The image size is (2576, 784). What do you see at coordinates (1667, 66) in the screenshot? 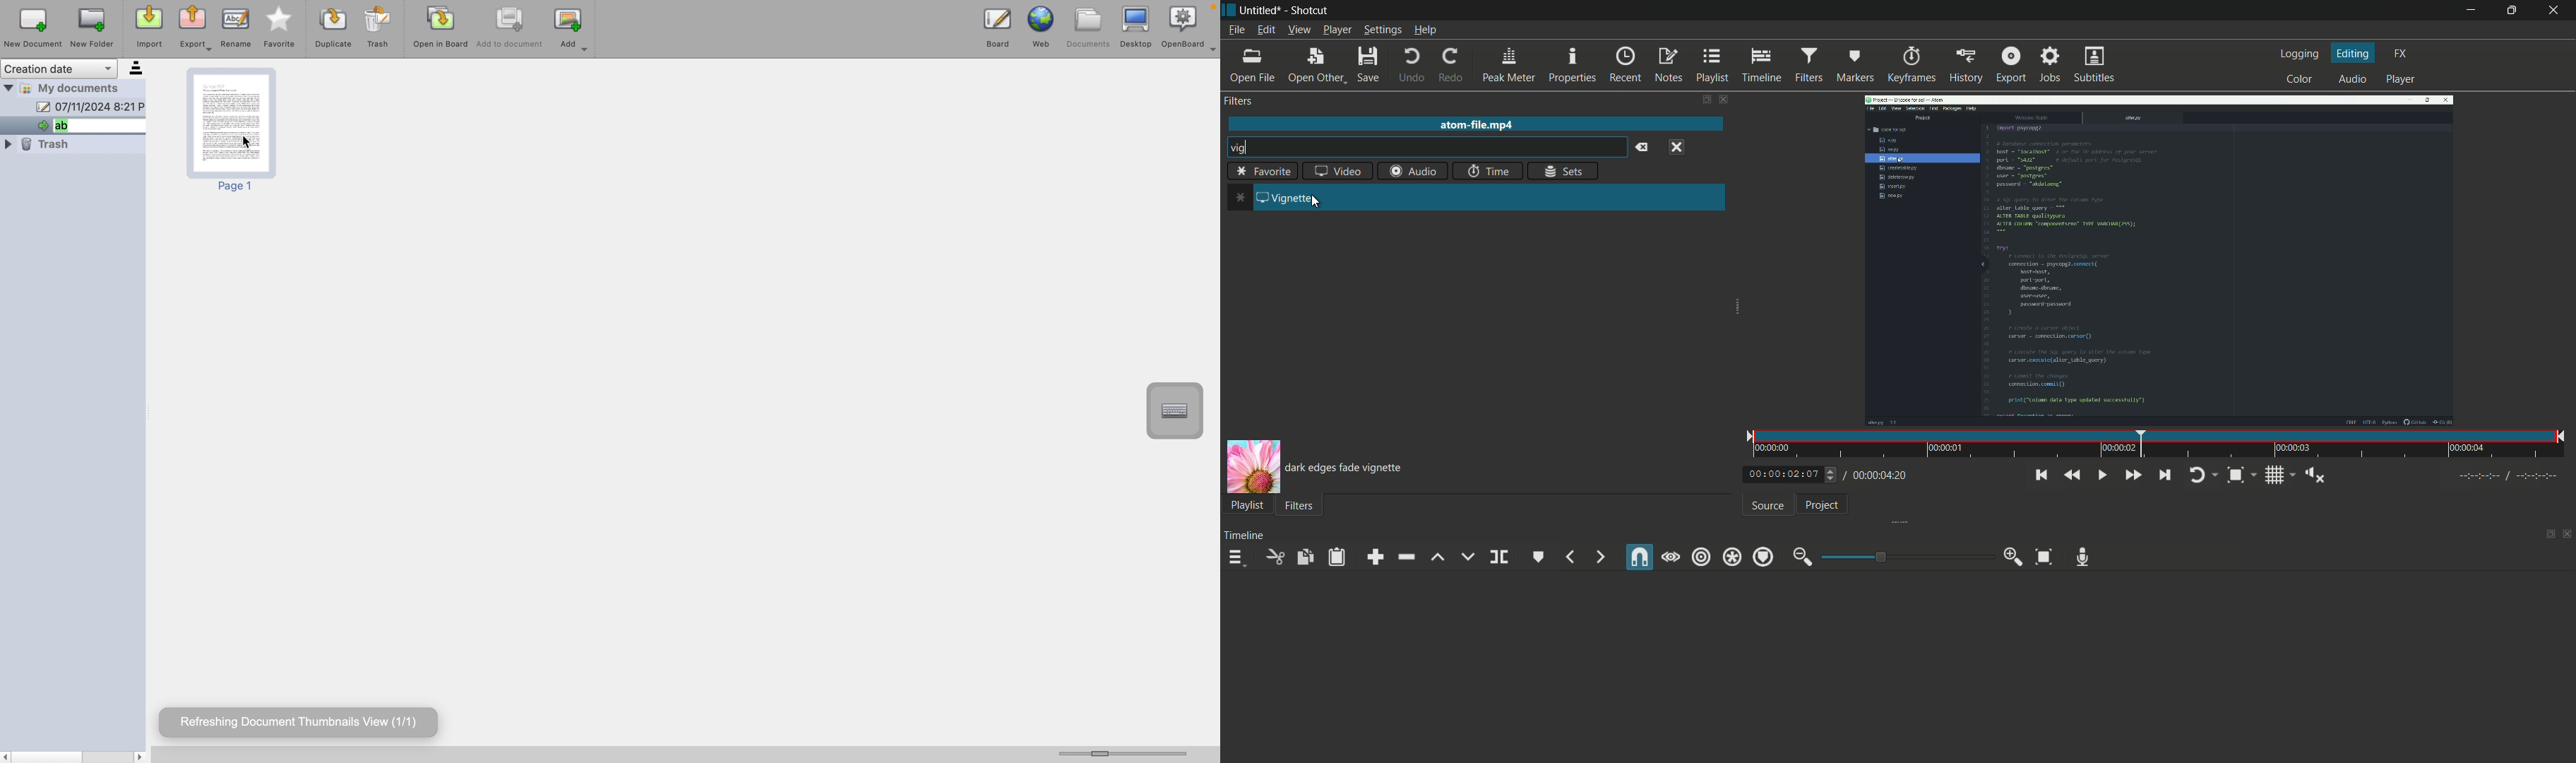
I see `notes` at bounding box center [1667, 66].